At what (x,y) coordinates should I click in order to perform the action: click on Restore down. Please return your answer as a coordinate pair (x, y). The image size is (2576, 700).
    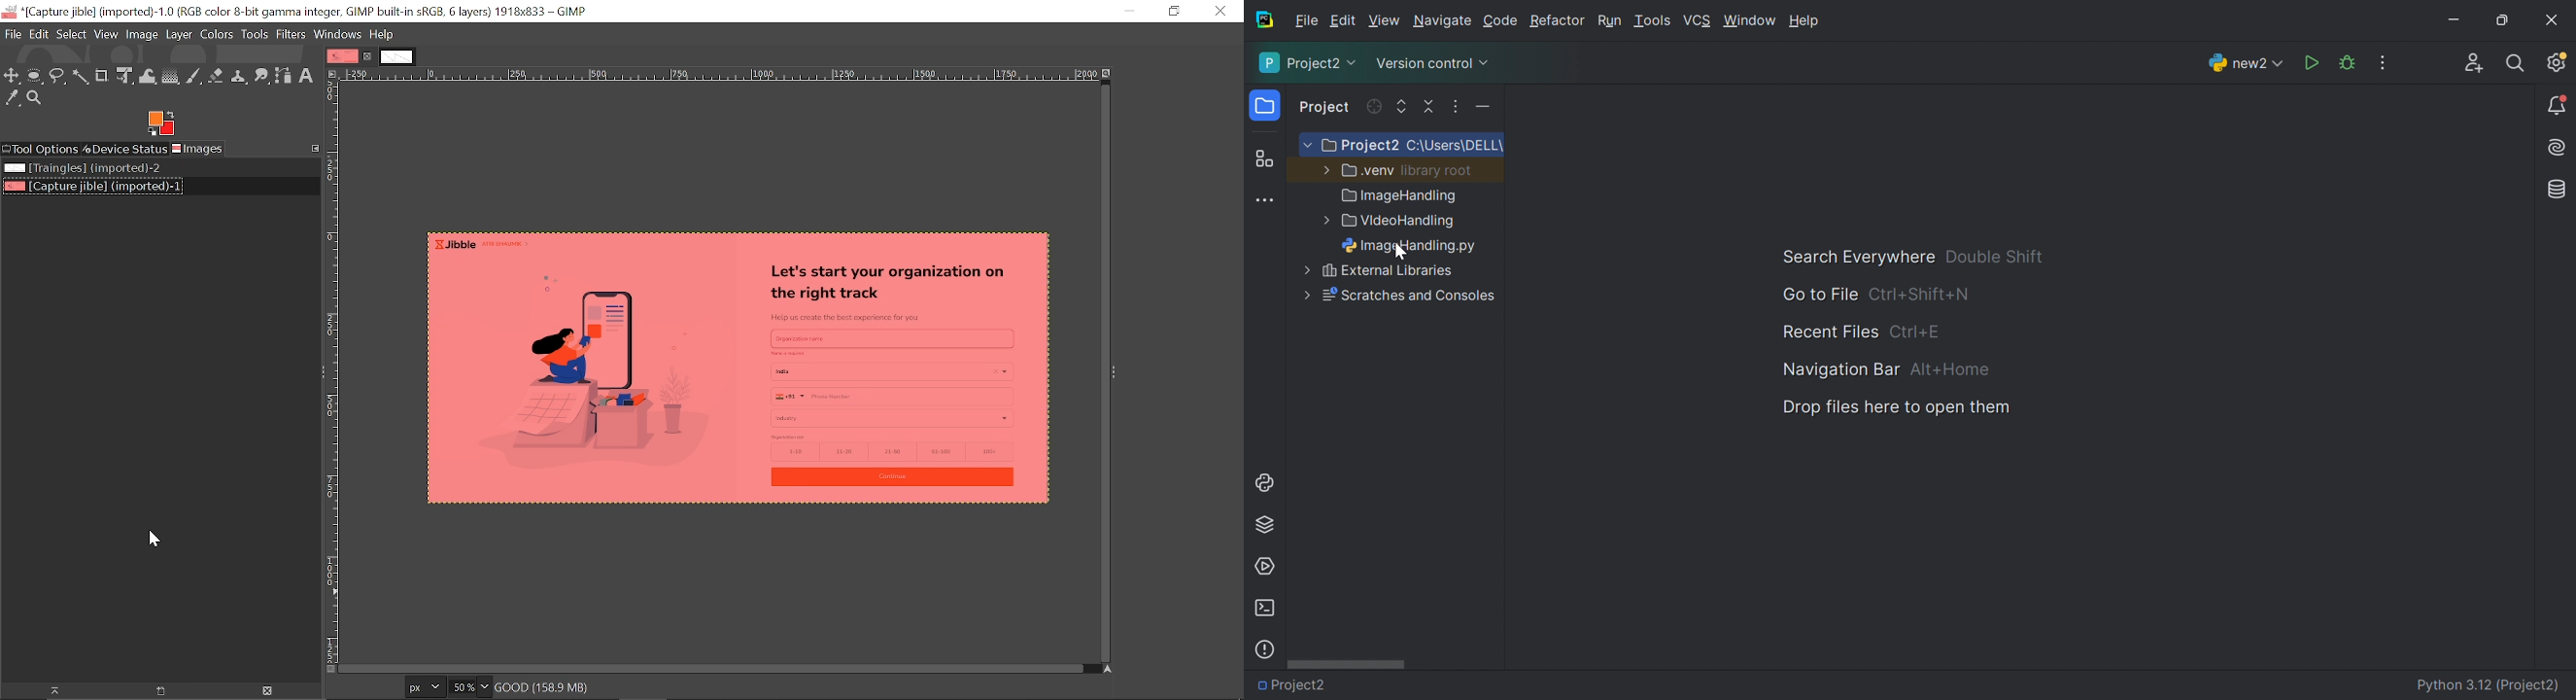
    Looking at the image, I should click on (1173, 13).